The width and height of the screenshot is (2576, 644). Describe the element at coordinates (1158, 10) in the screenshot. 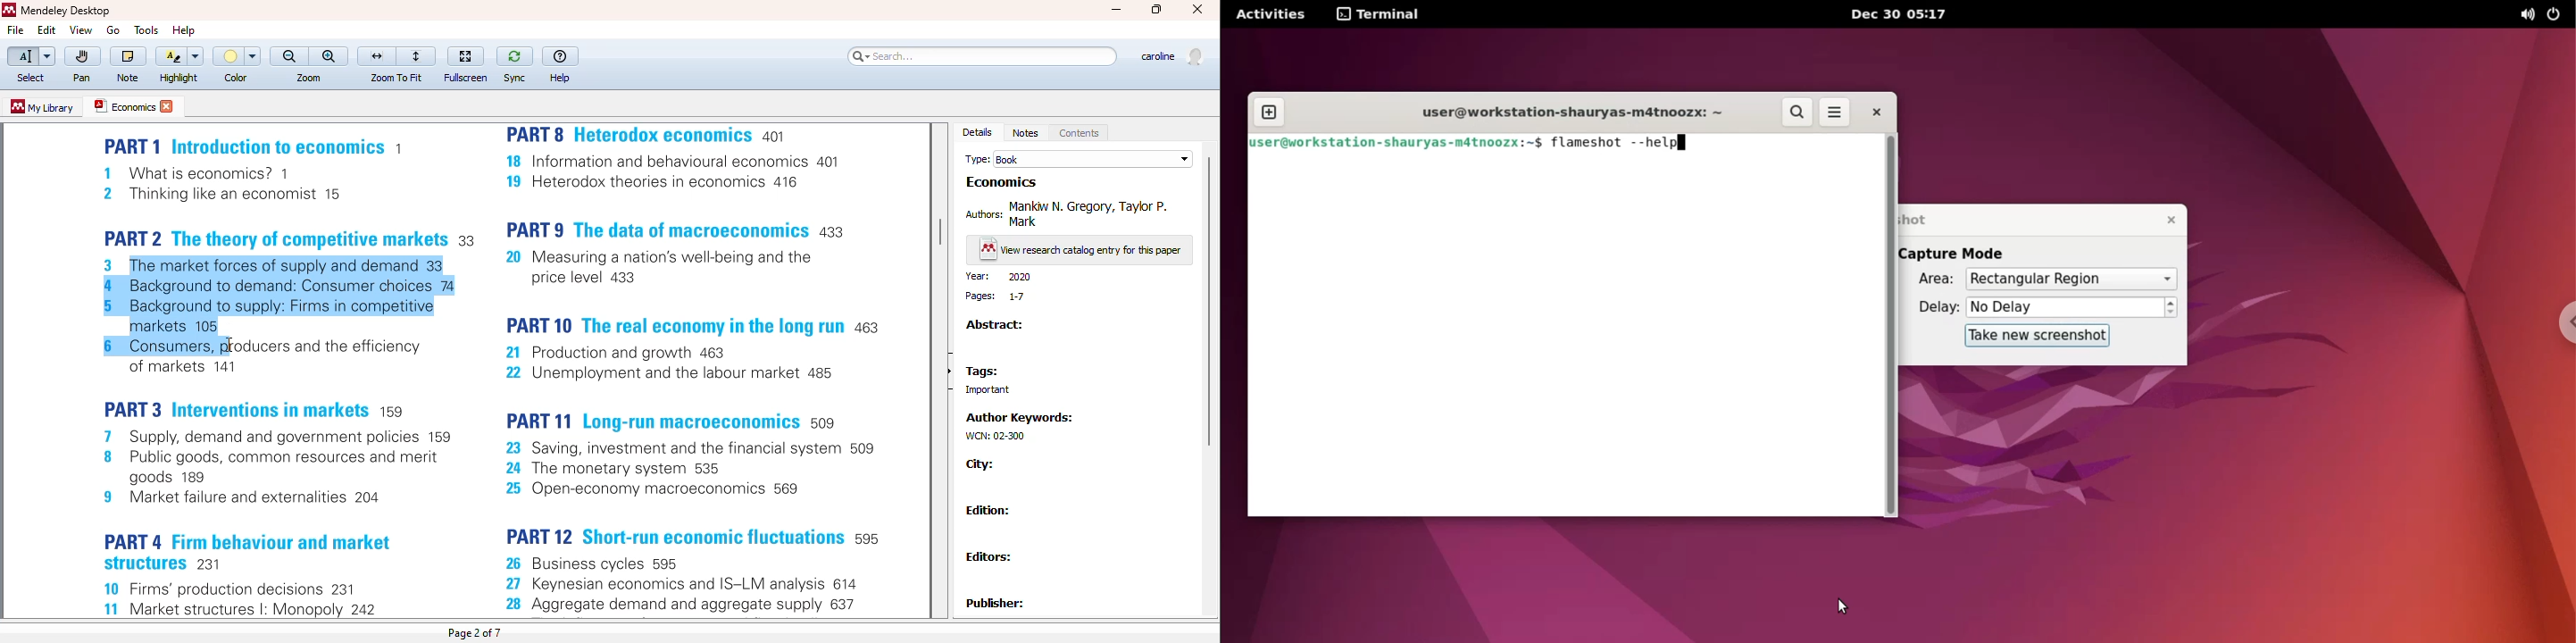

I see `maximize` at that location.